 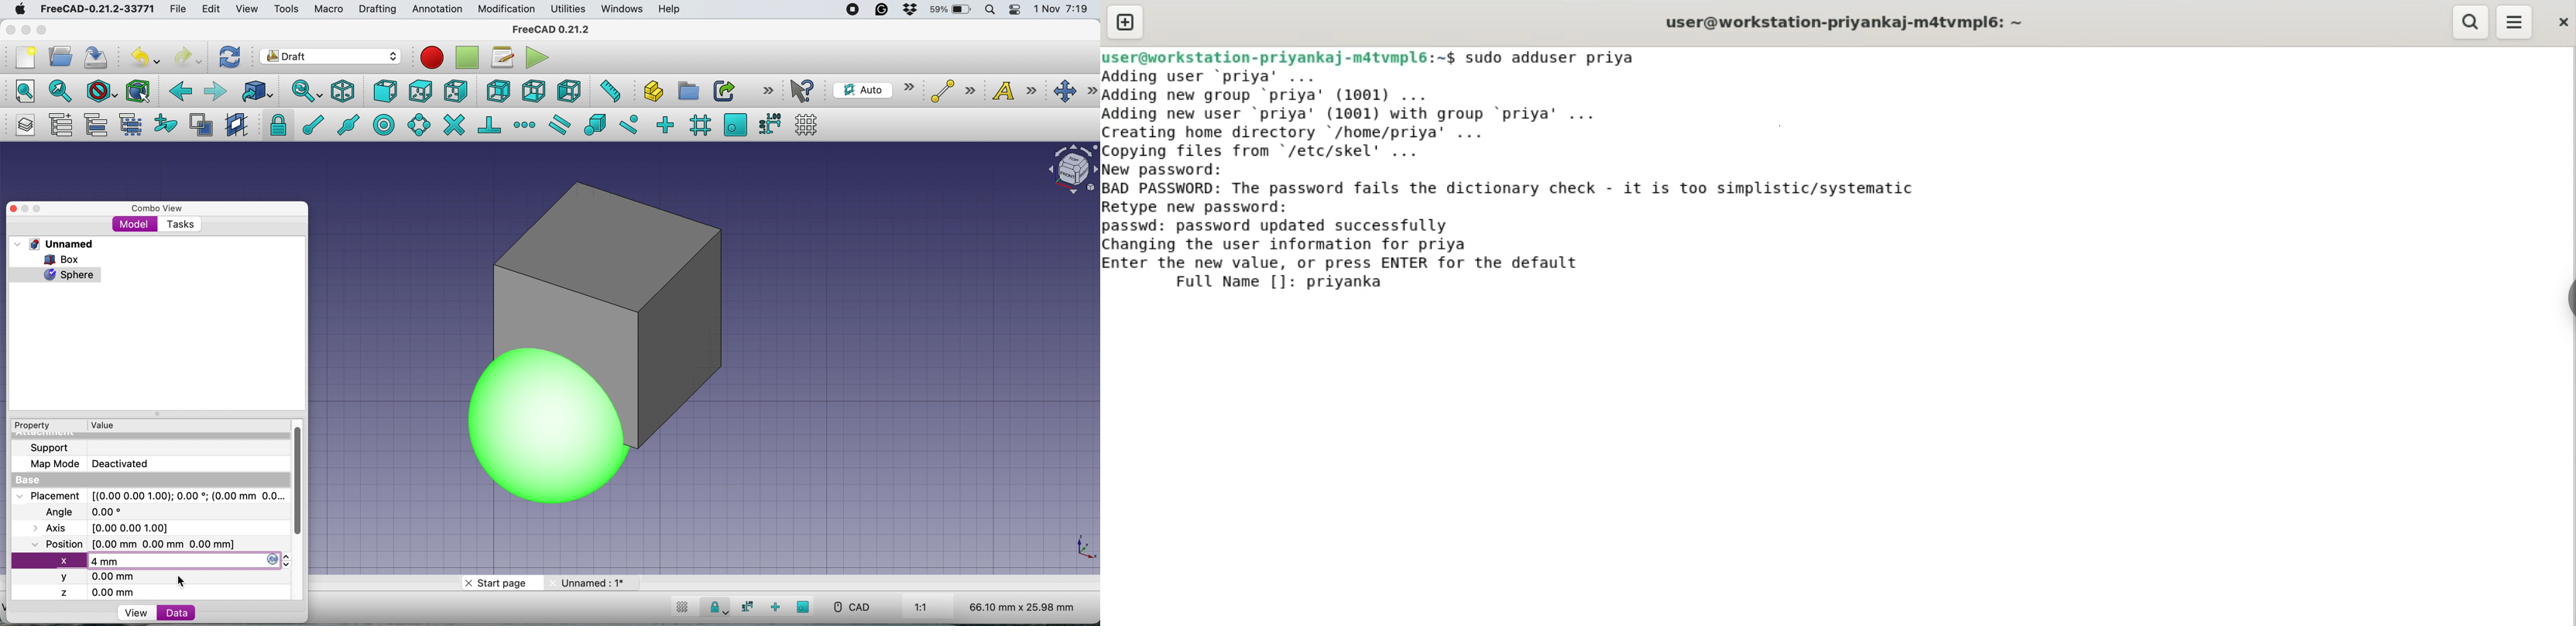 I want to click on stop recording macros, so click(x=469, y=58).